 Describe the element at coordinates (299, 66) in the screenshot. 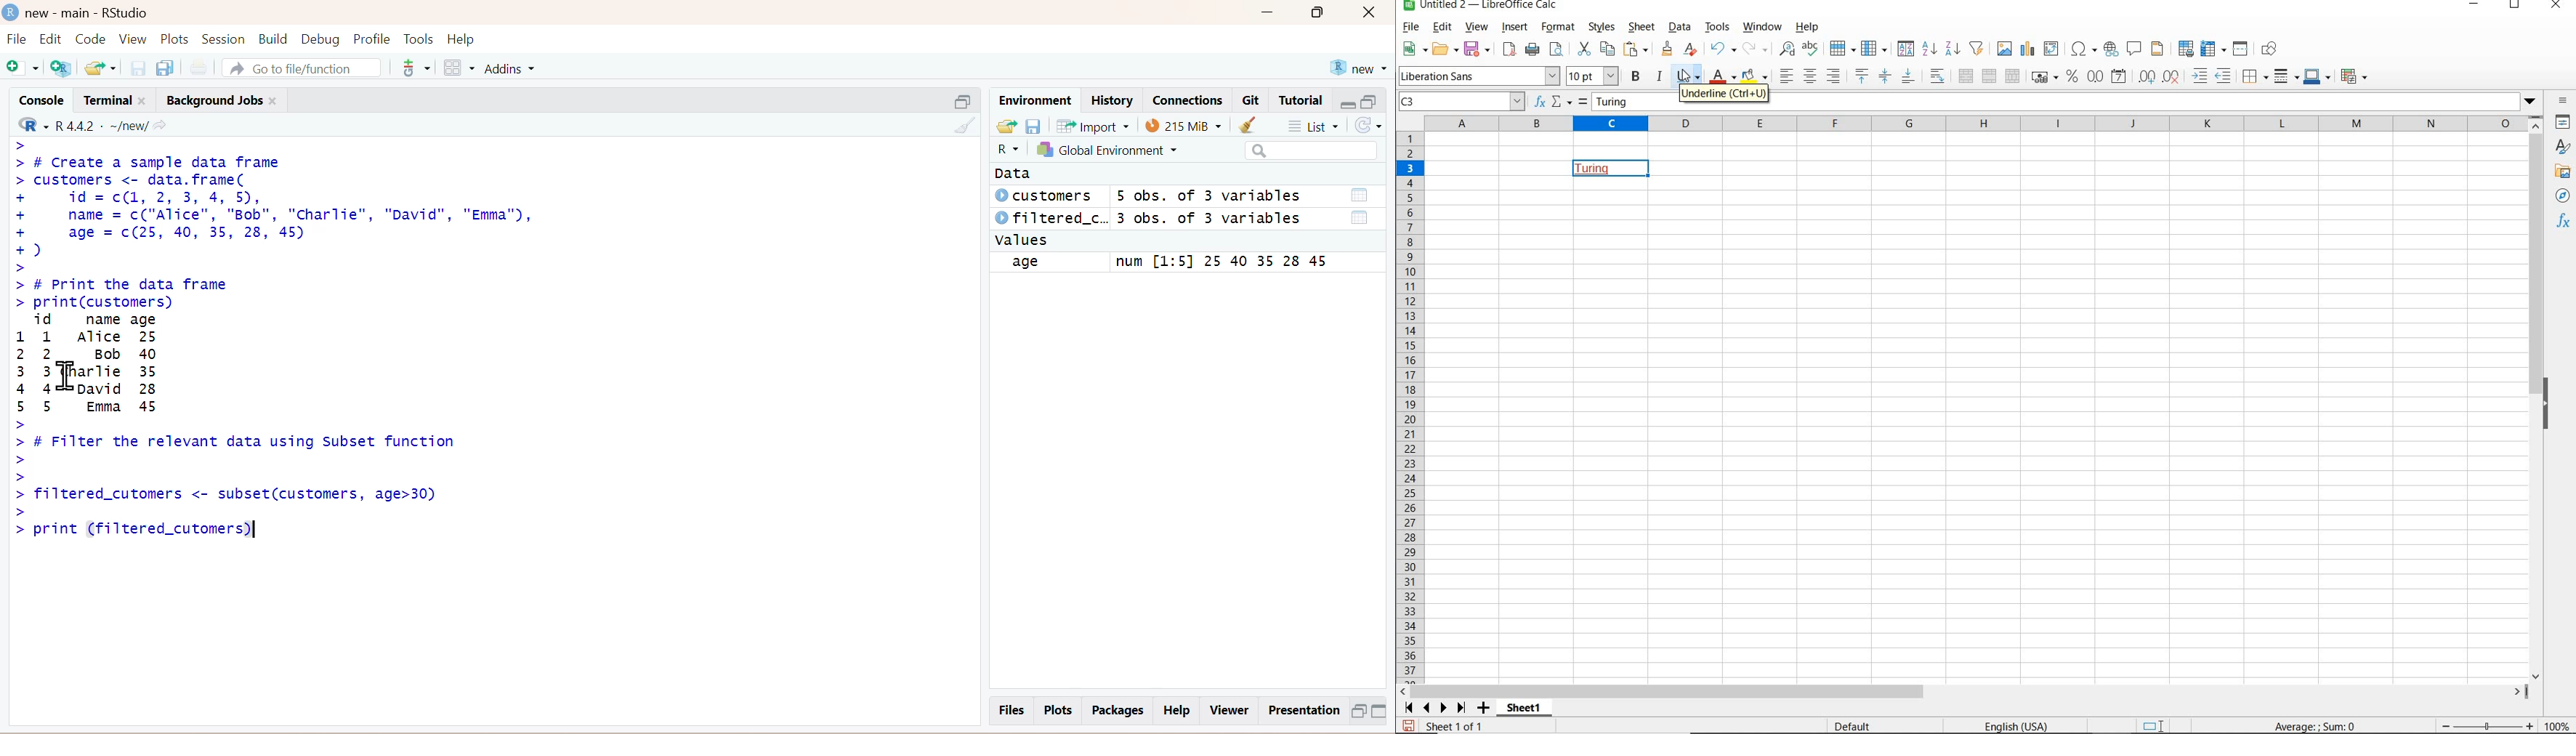

I see `A Go to file/function` at that location.